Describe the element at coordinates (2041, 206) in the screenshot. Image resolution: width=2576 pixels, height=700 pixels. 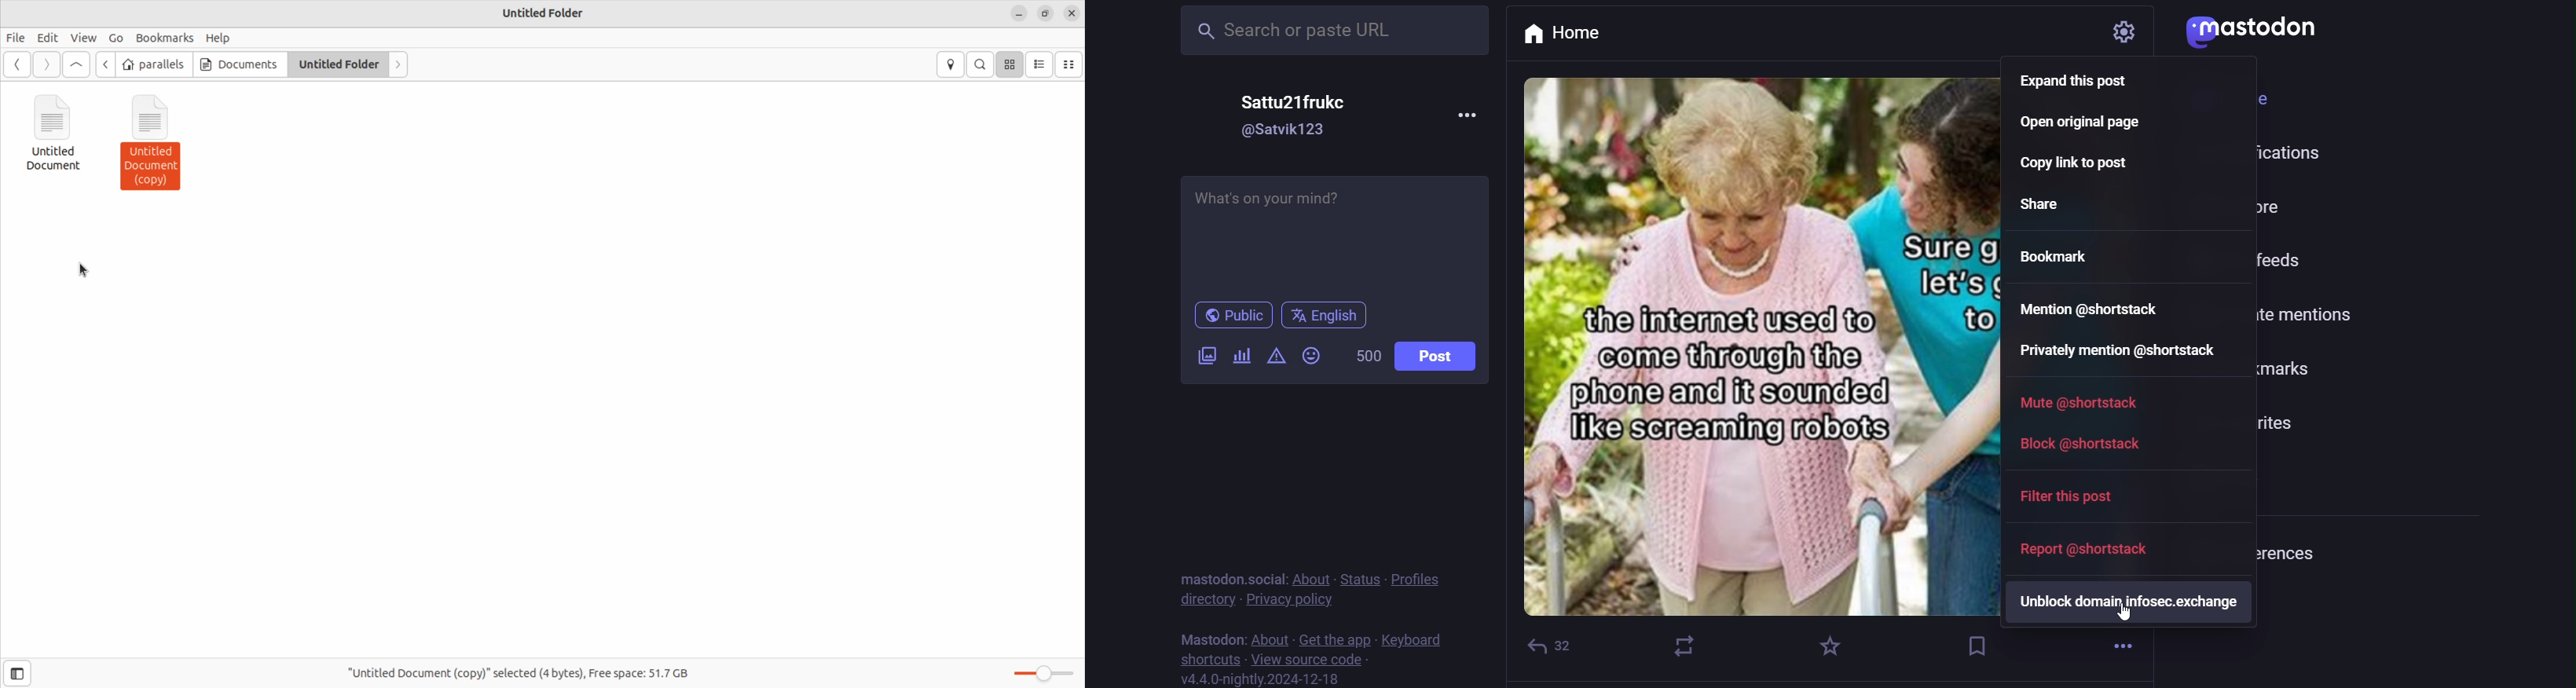
I see `share` at that location.